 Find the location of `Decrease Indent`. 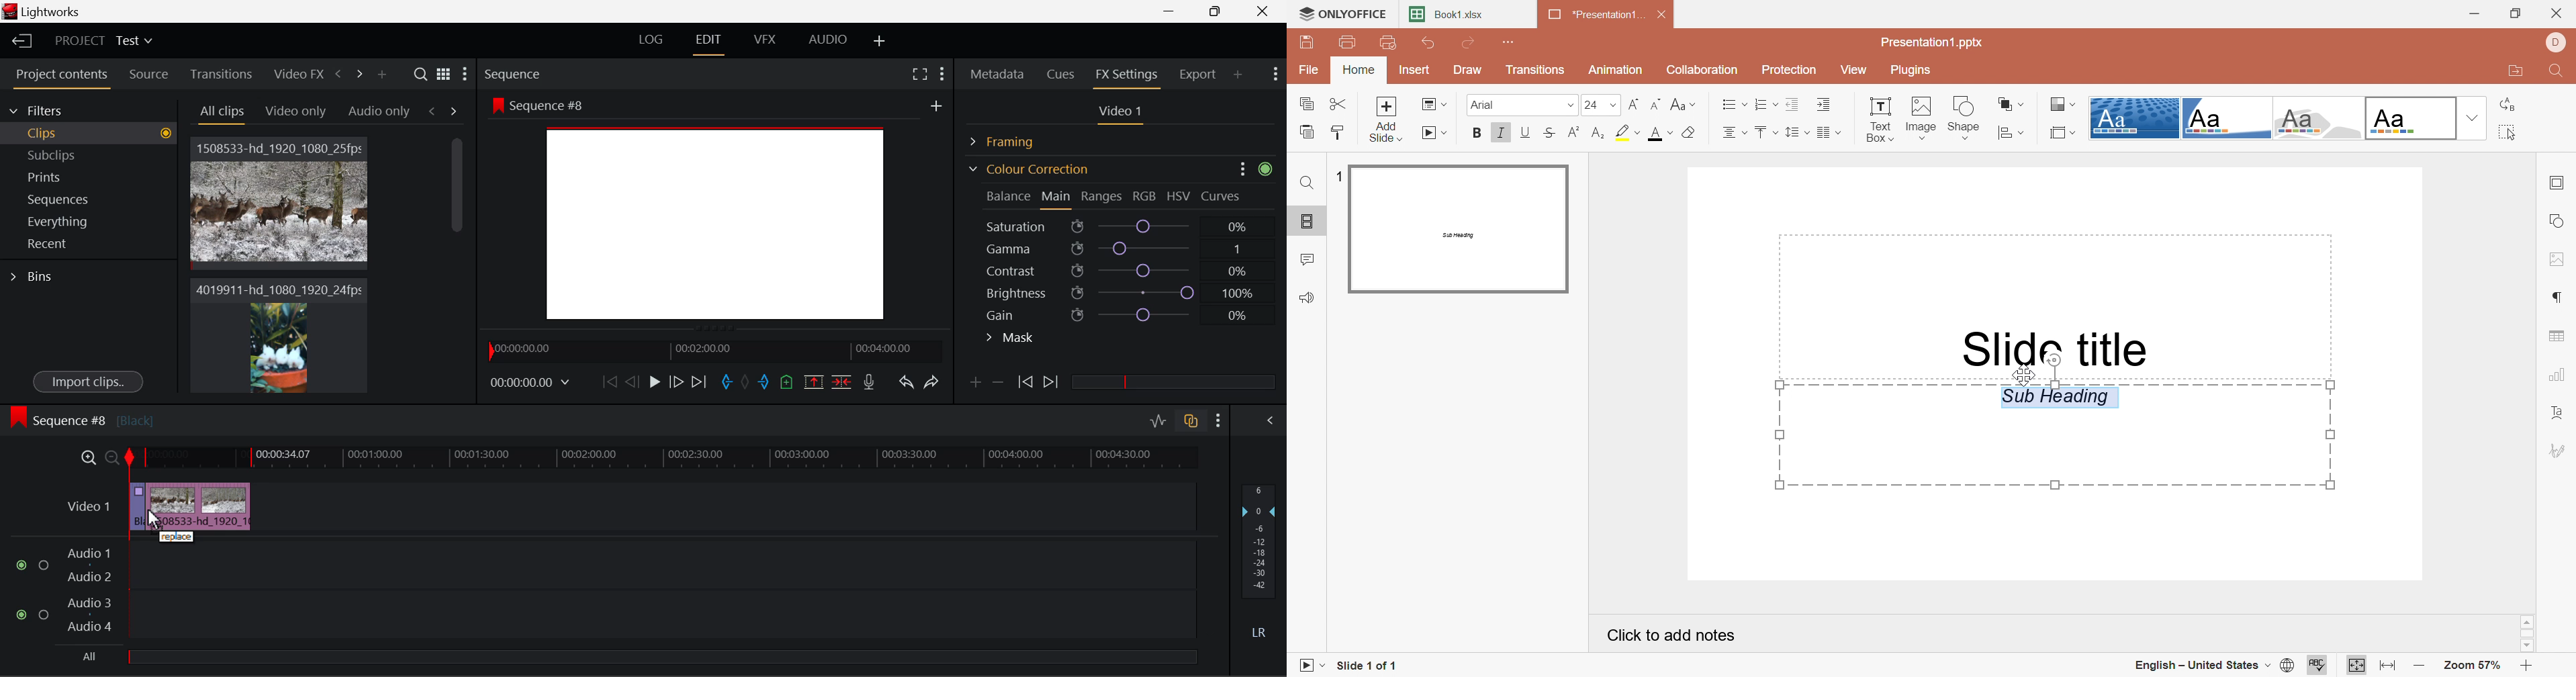

Decrease Indent is located at coordinates (1793, 103).